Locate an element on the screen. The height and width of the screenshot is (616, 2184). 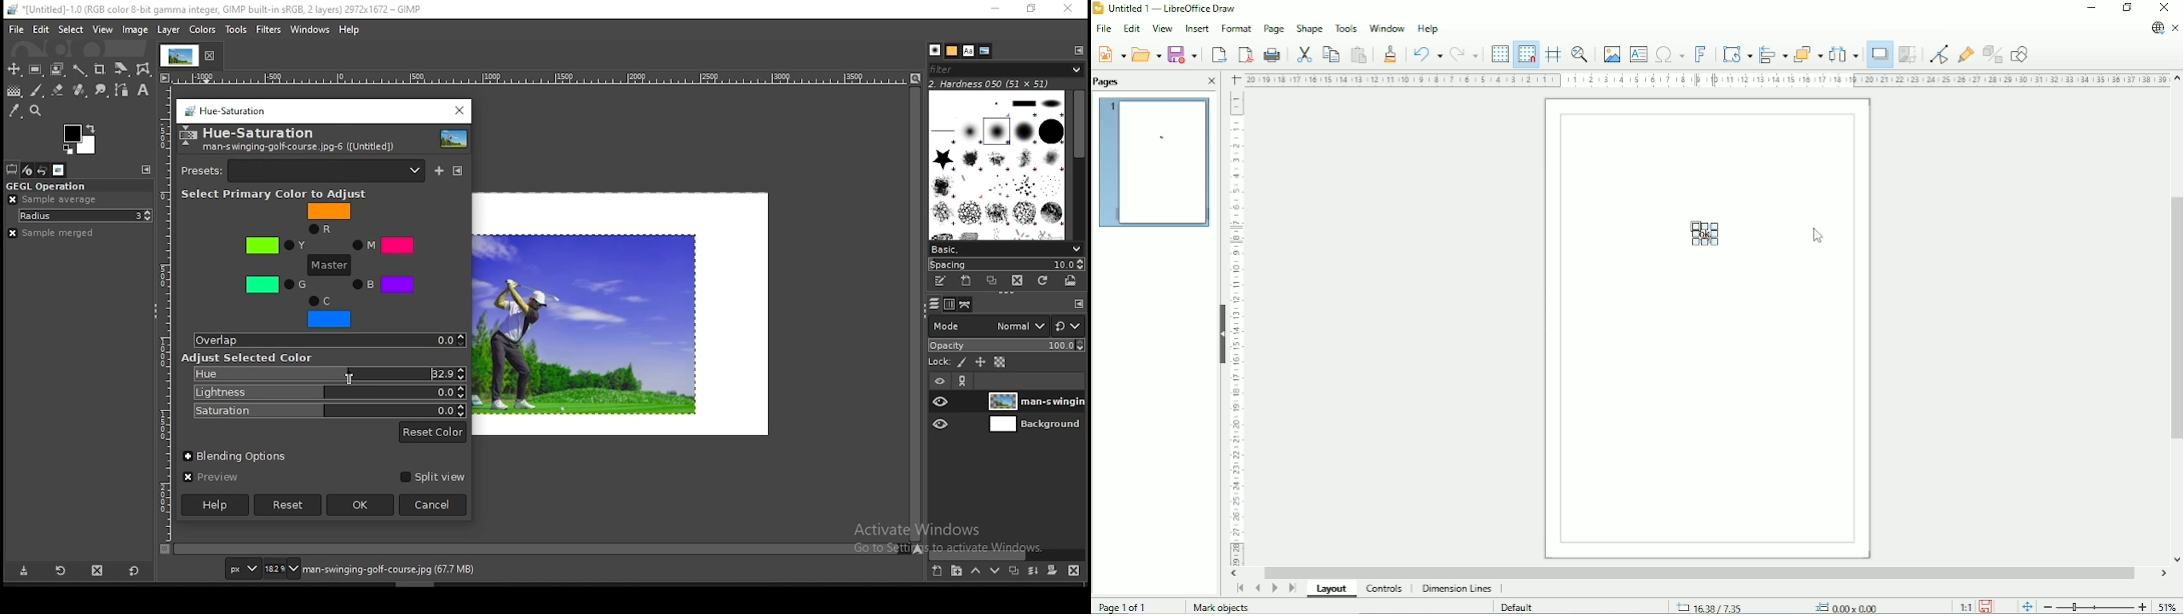
0.00x0.00 is located at coordinates (1850, 606).